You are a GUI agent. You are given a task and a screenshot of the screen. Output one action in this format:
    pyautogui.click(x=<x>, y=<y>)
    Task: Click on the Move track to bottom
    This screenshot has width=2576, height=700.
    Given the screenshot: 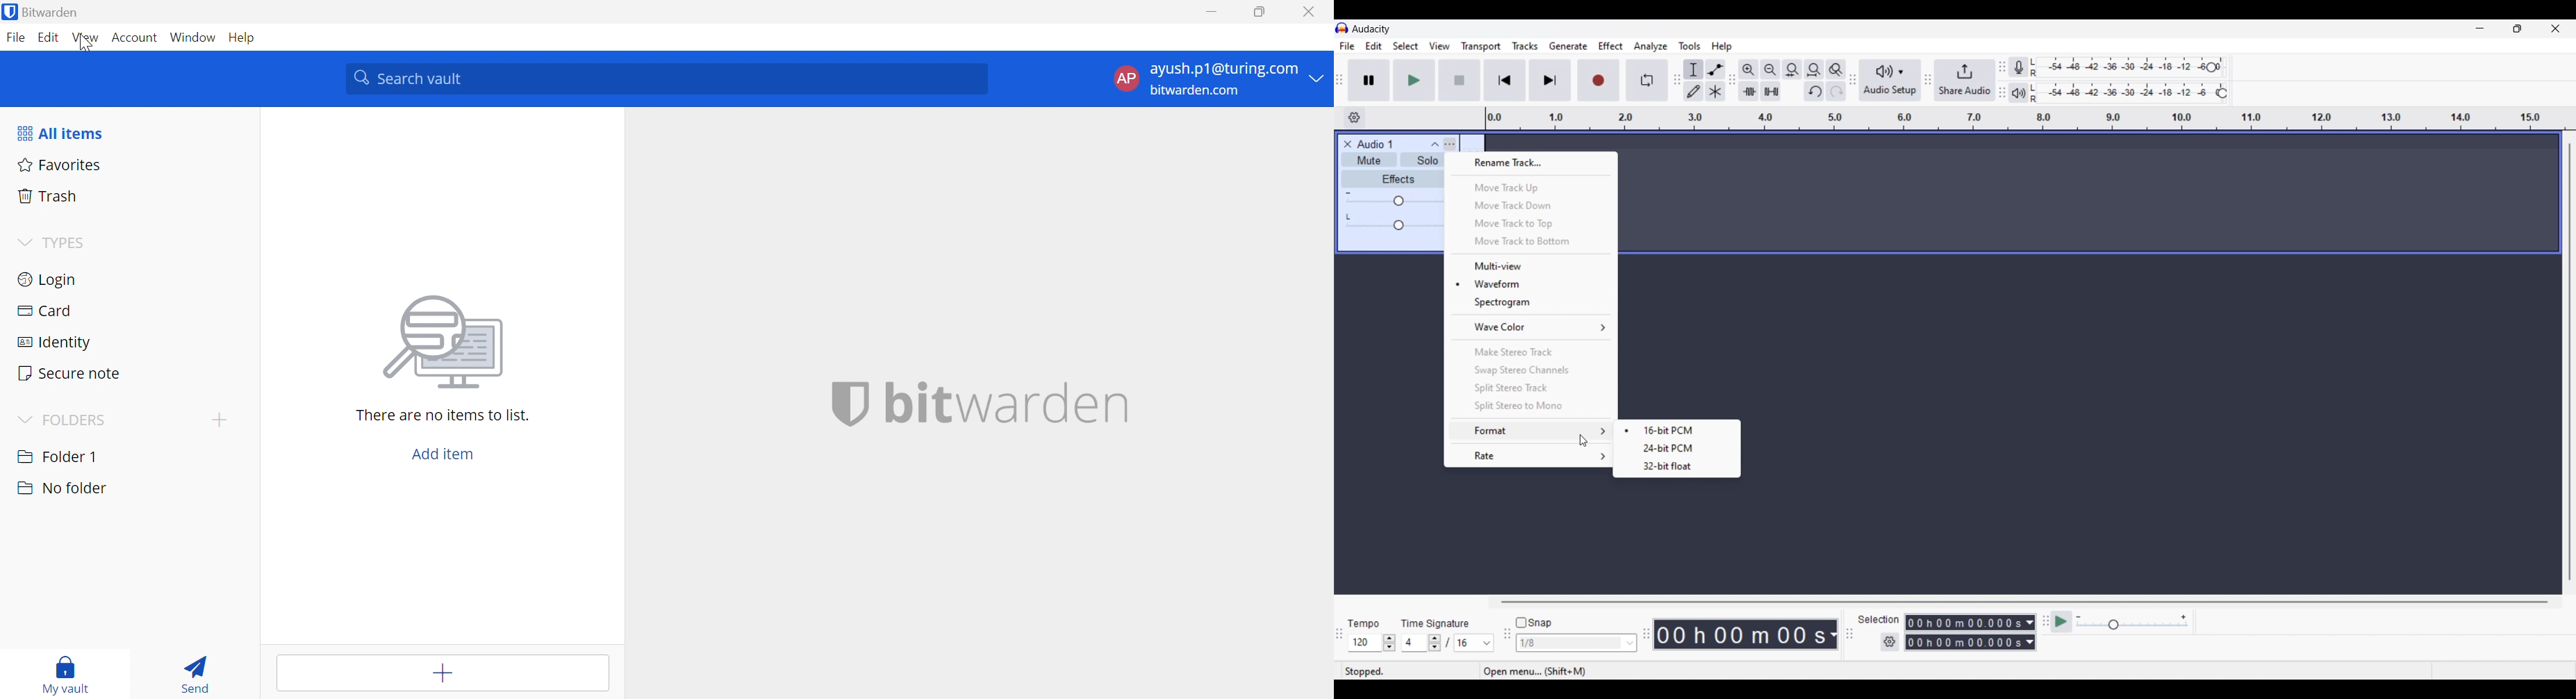 What is the action you would take?
    pyautogui.click(x=1531, y=242)
    